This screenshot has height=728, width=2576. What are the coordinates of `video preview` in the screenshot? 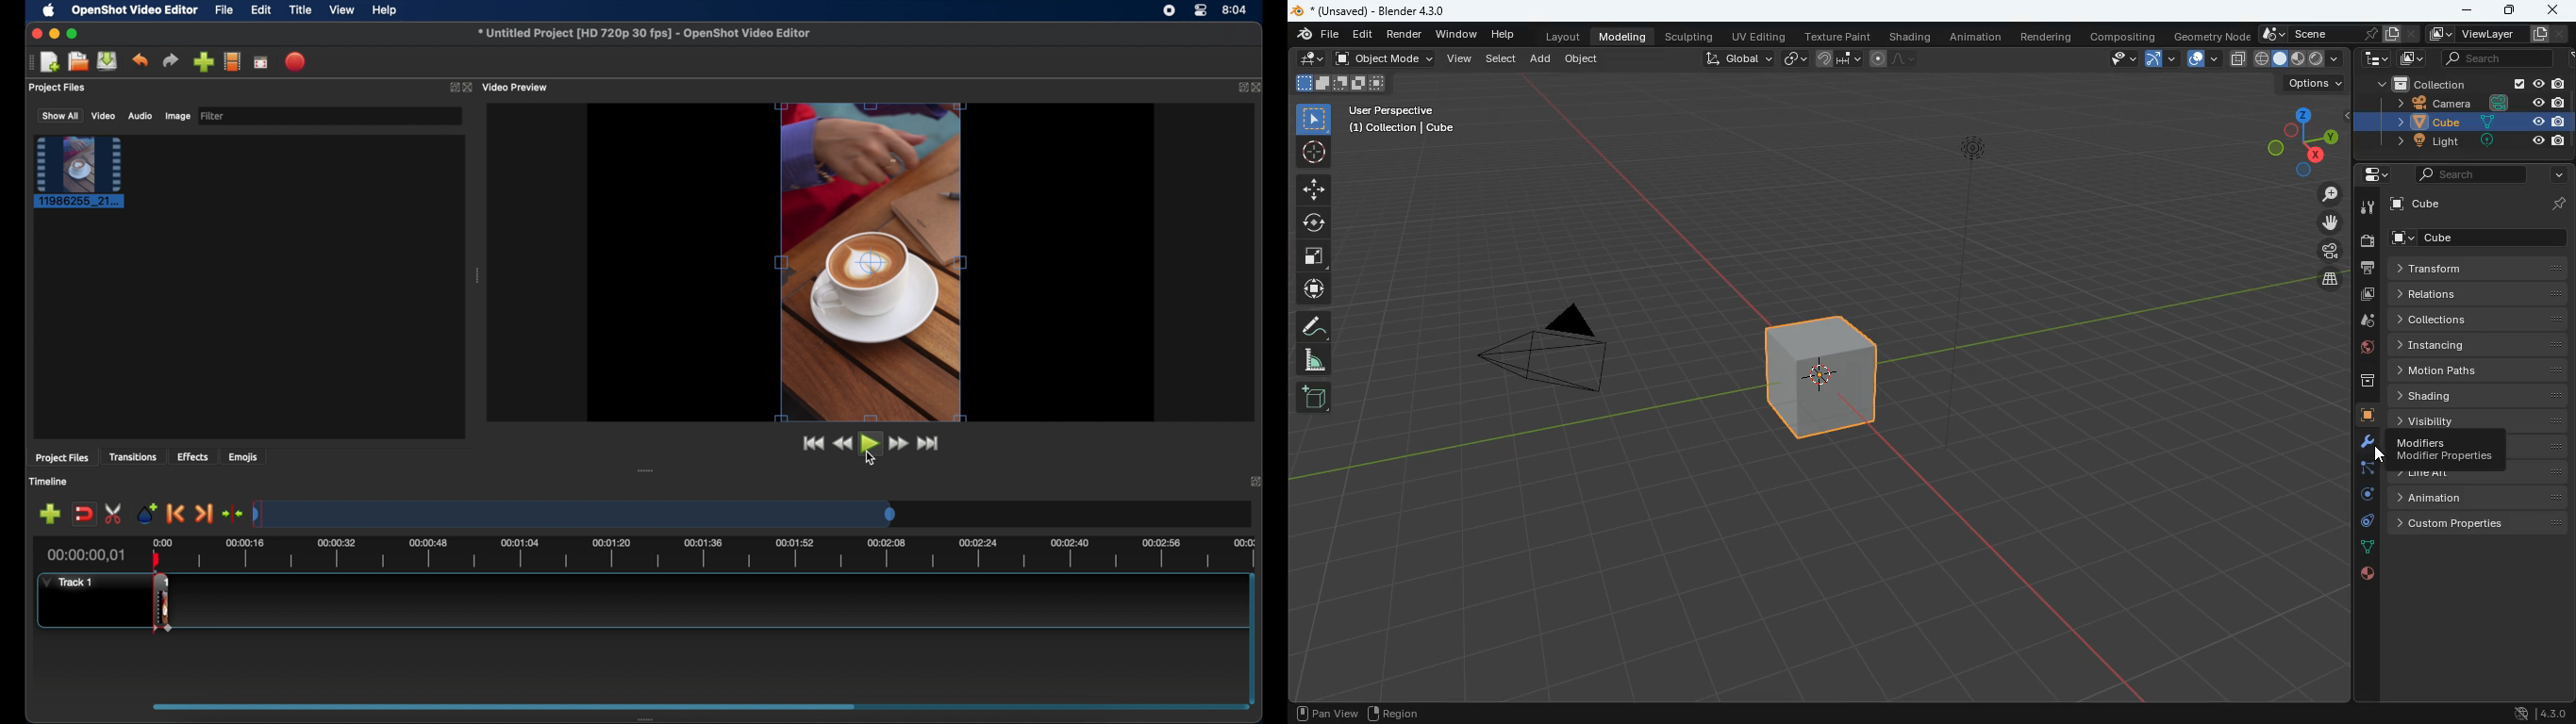 It's located at (517, 86).